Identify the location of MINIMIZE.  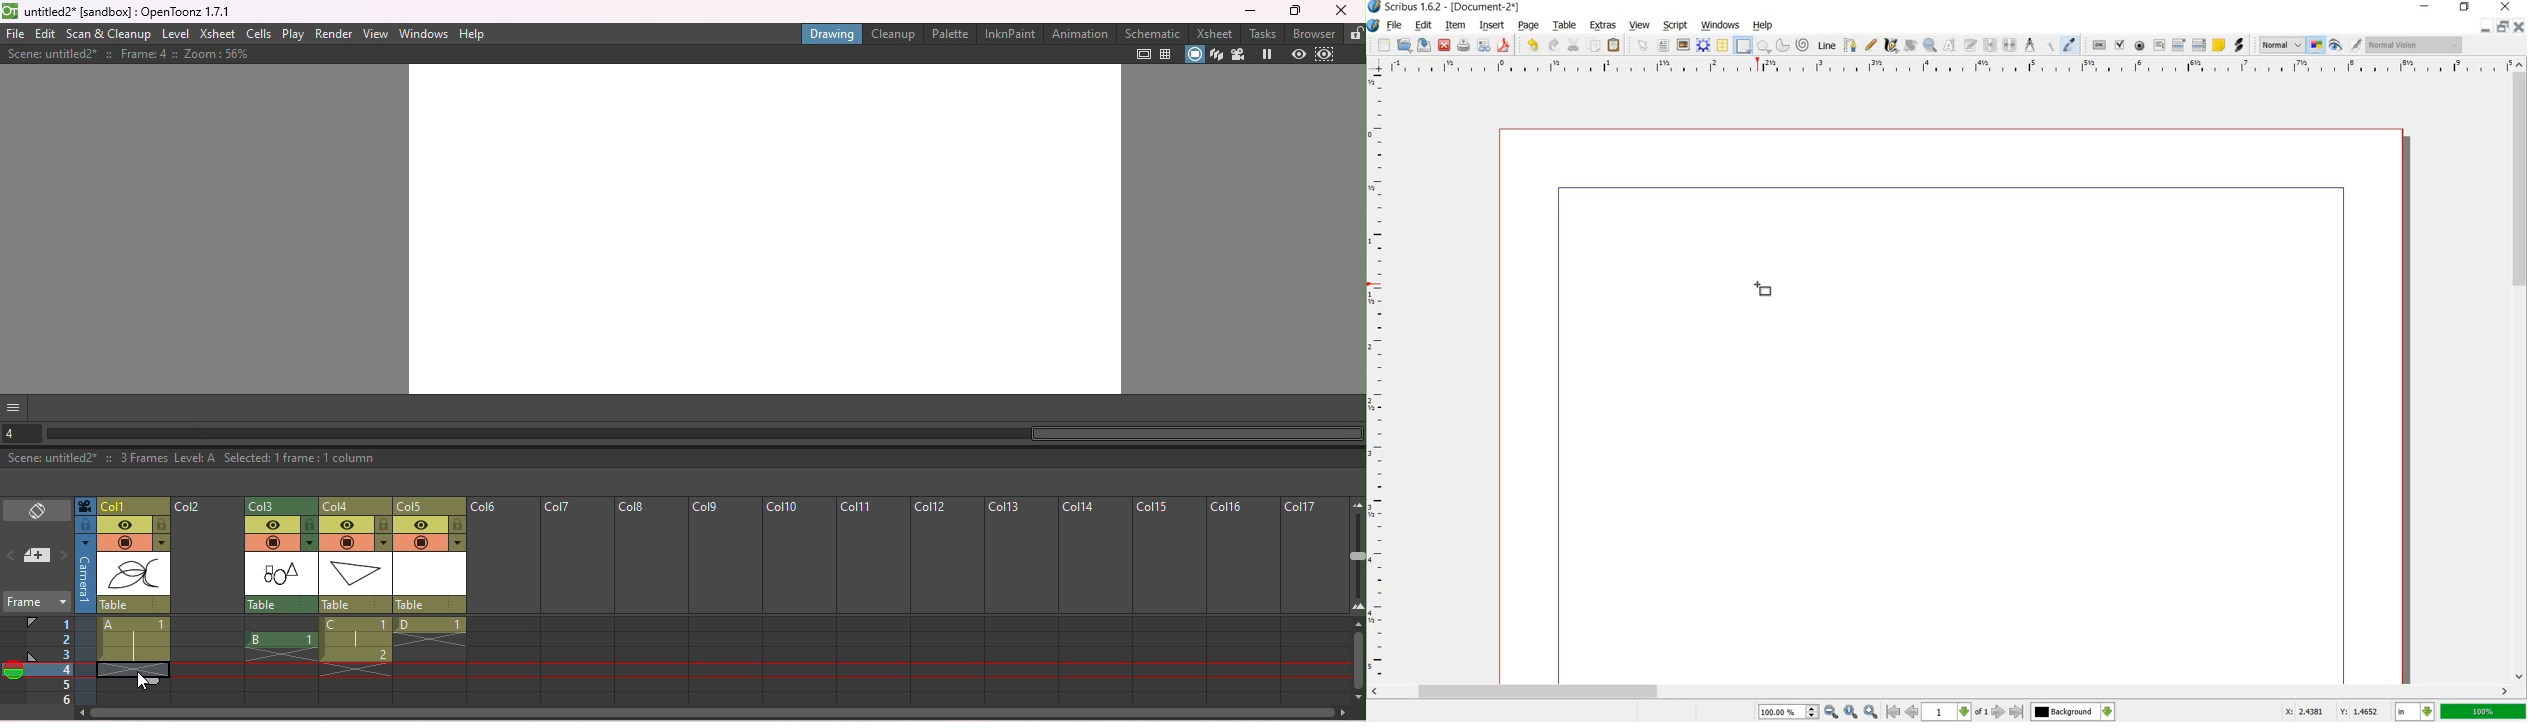
(2488, 26).